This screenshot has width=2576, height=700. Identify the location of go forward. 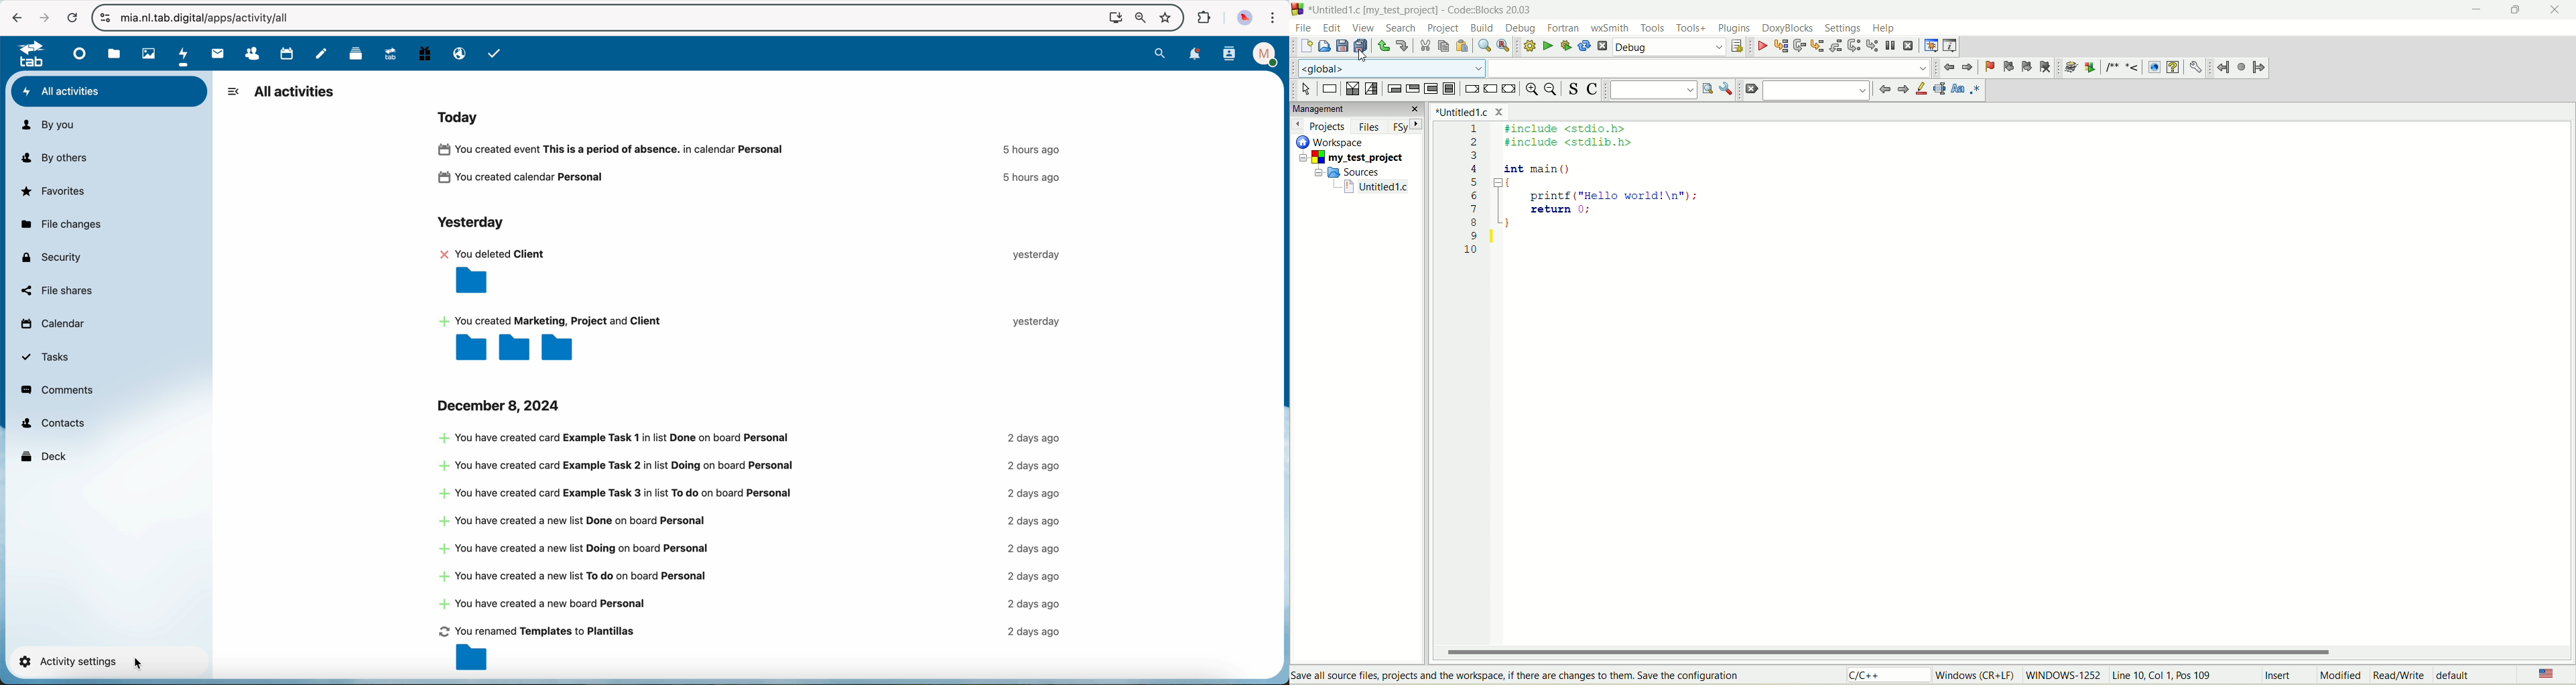
(1883, 90).